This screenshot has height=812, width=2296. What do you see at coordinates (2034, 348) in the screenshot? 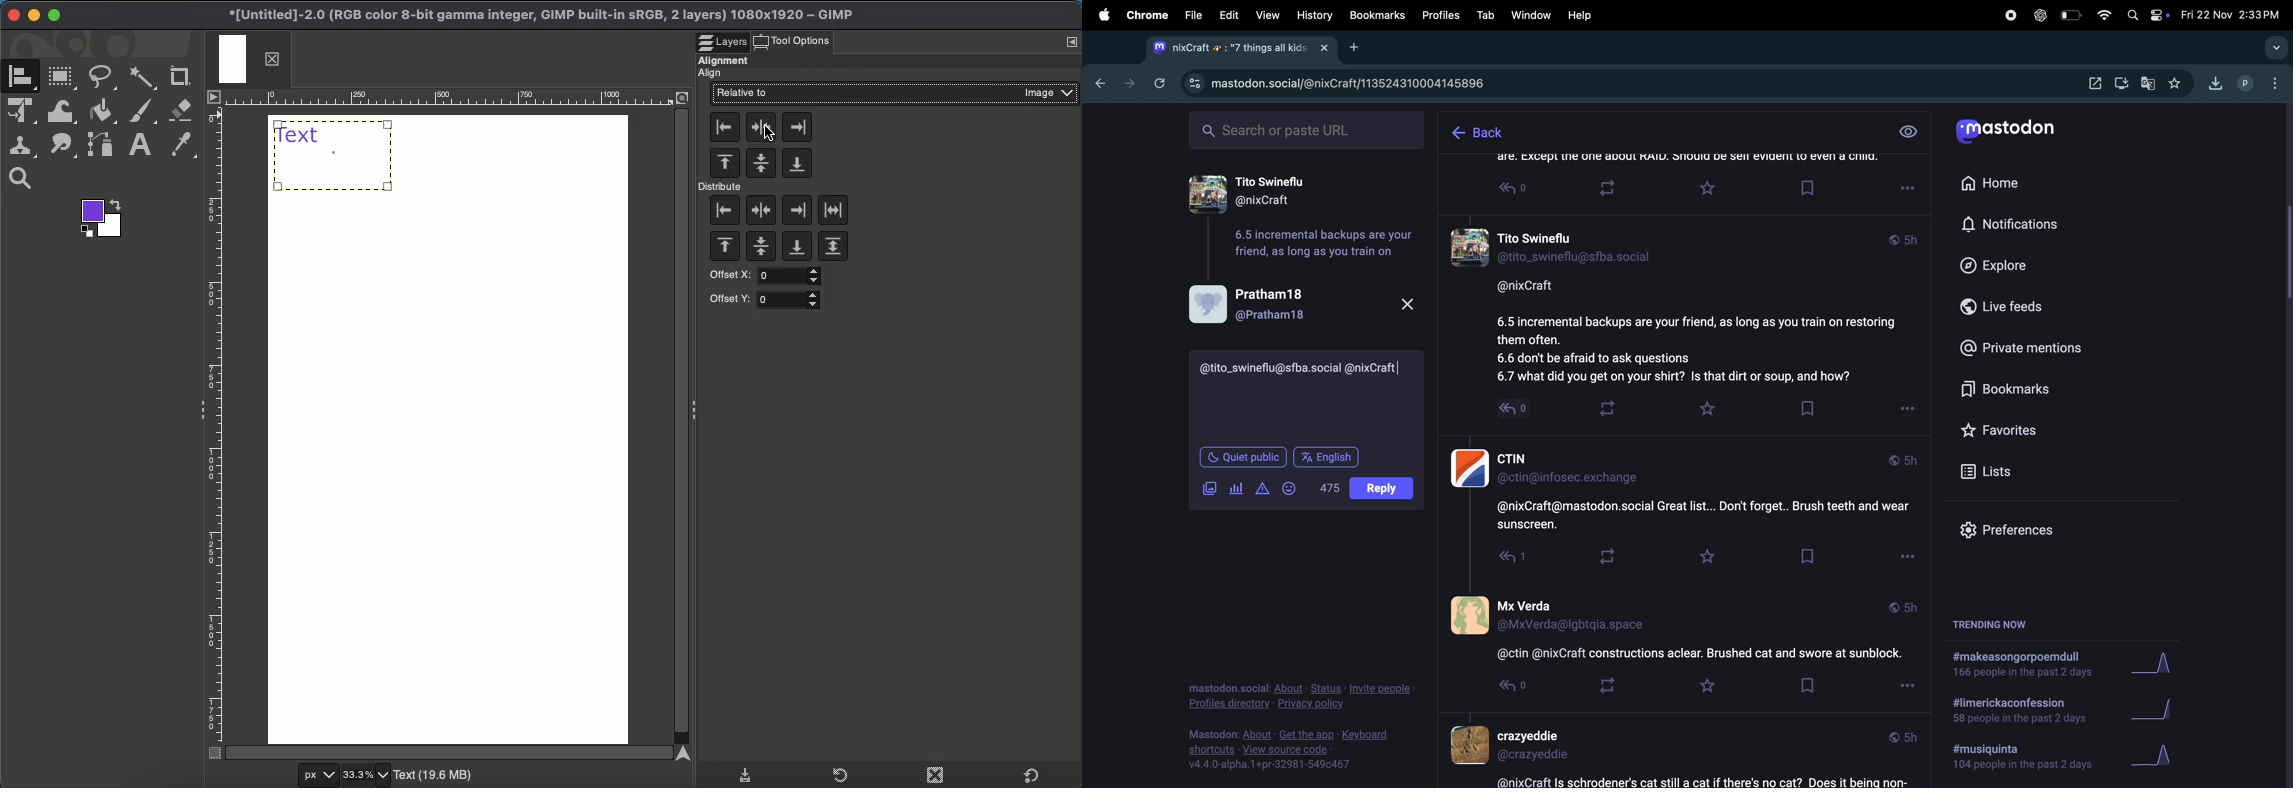
I see `private mentions` at bounding box center [2034, 348].